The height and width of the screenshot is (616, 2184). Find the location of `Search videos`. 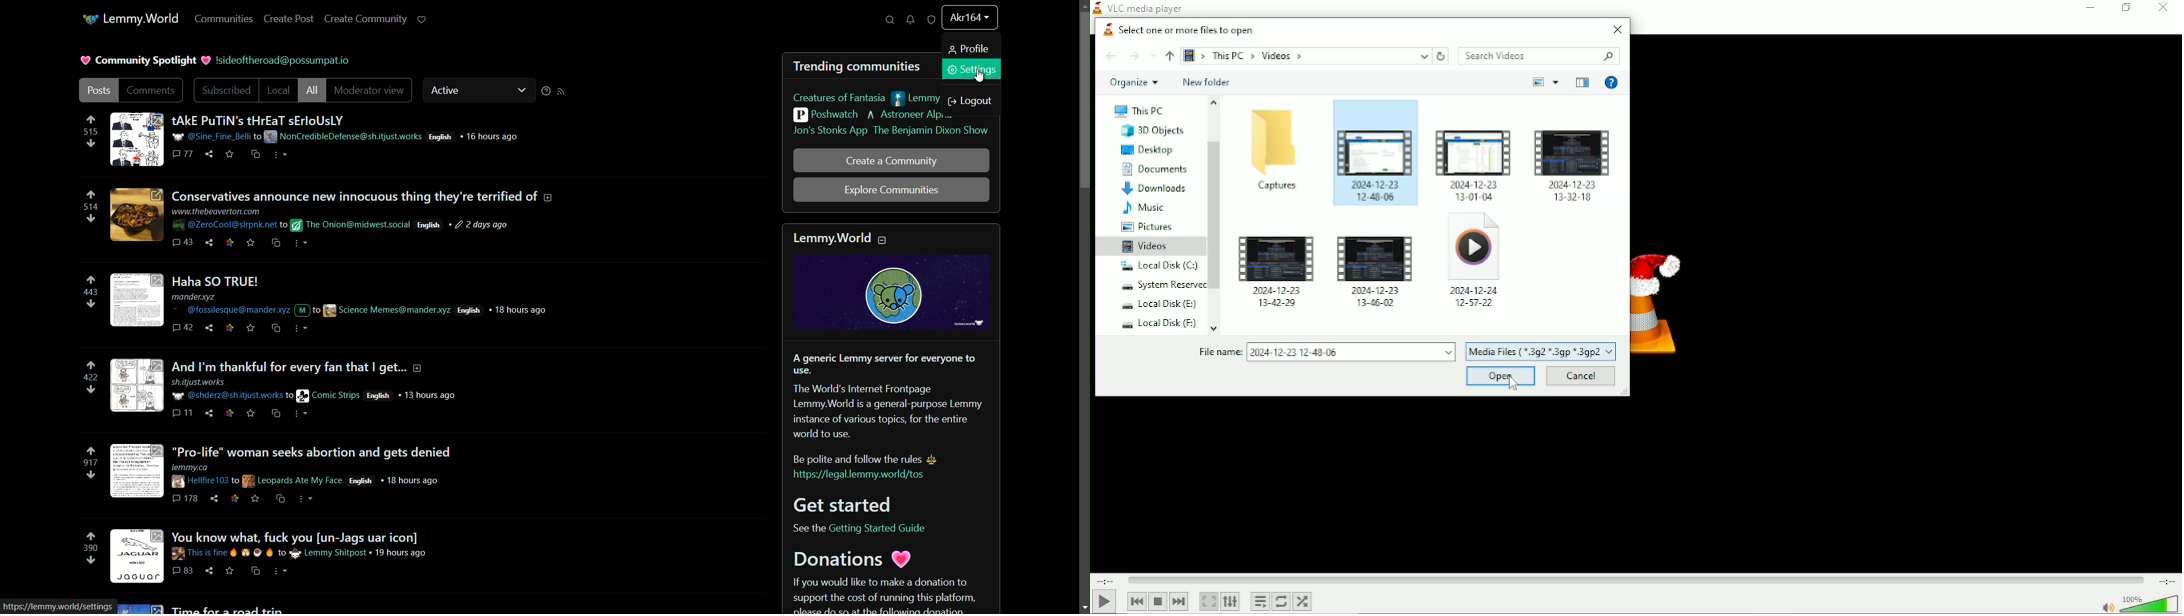

Search videos is located at coordinates (1542, 56).